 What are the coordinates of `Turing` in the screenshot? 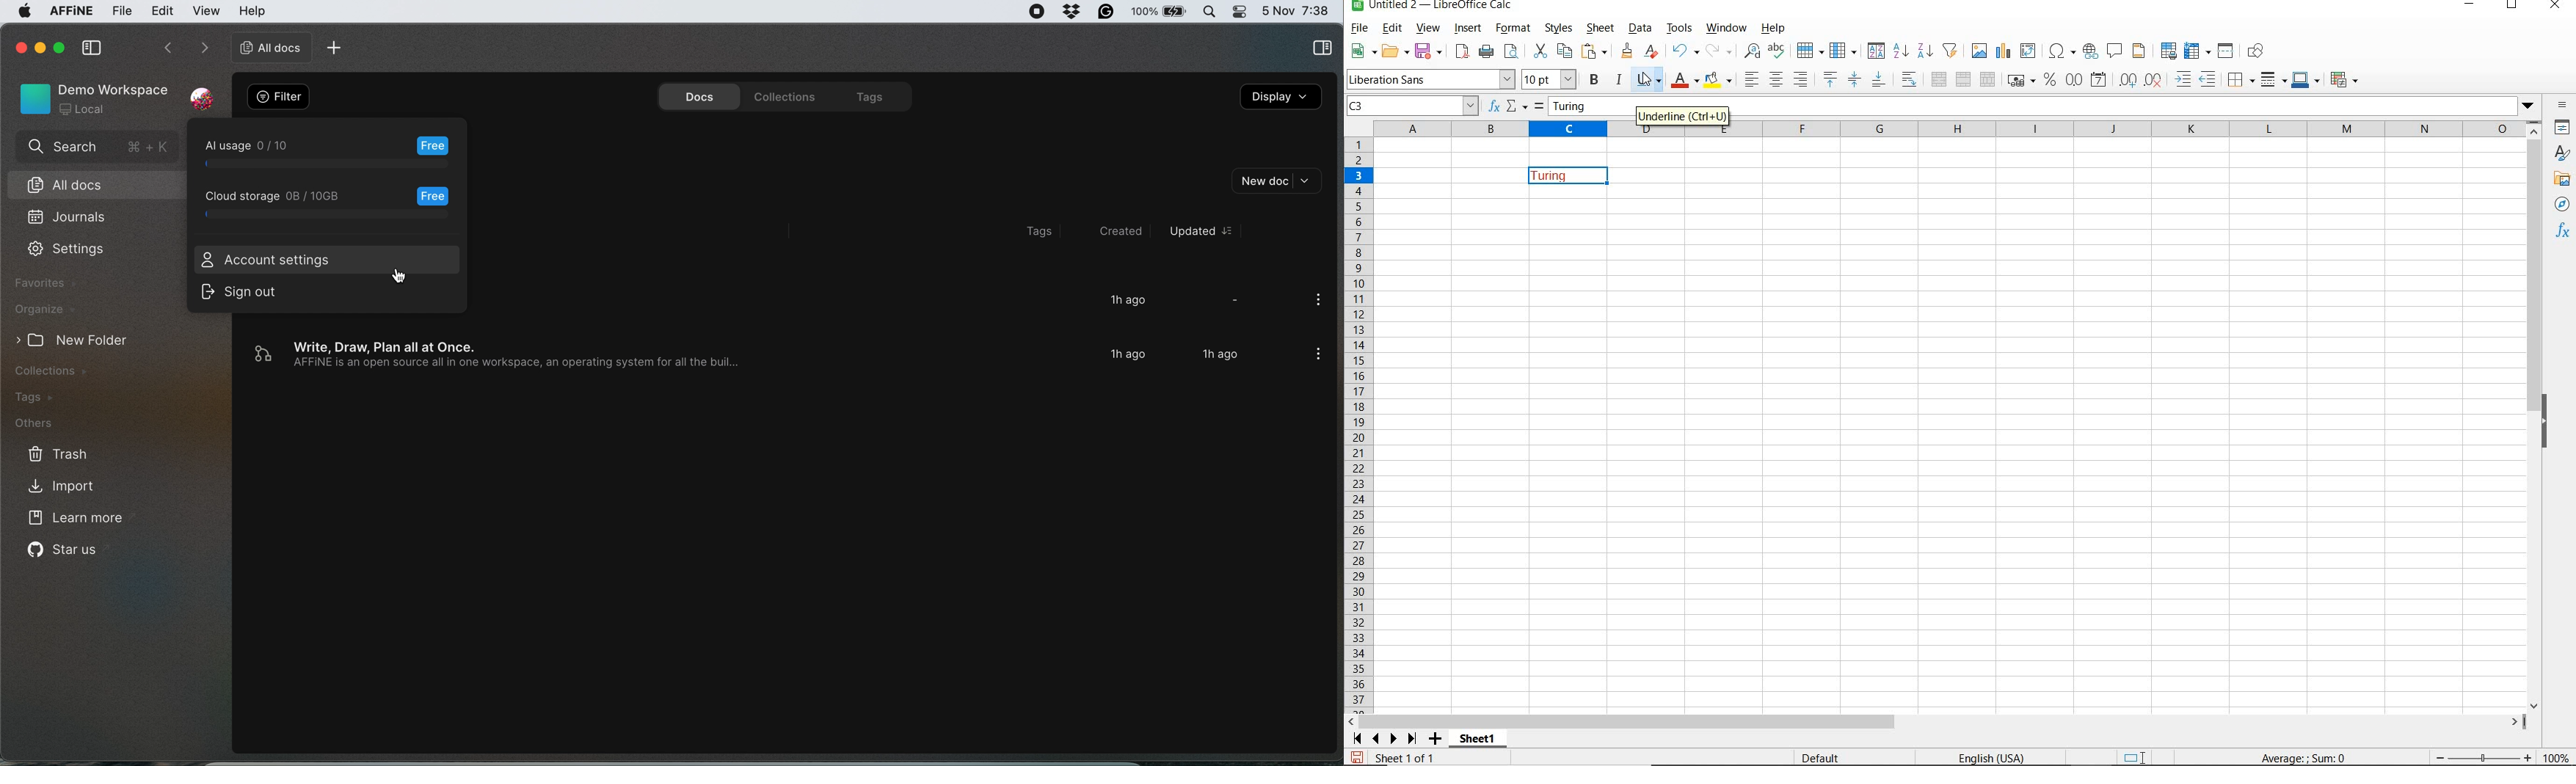 It's located at (1576, 109).